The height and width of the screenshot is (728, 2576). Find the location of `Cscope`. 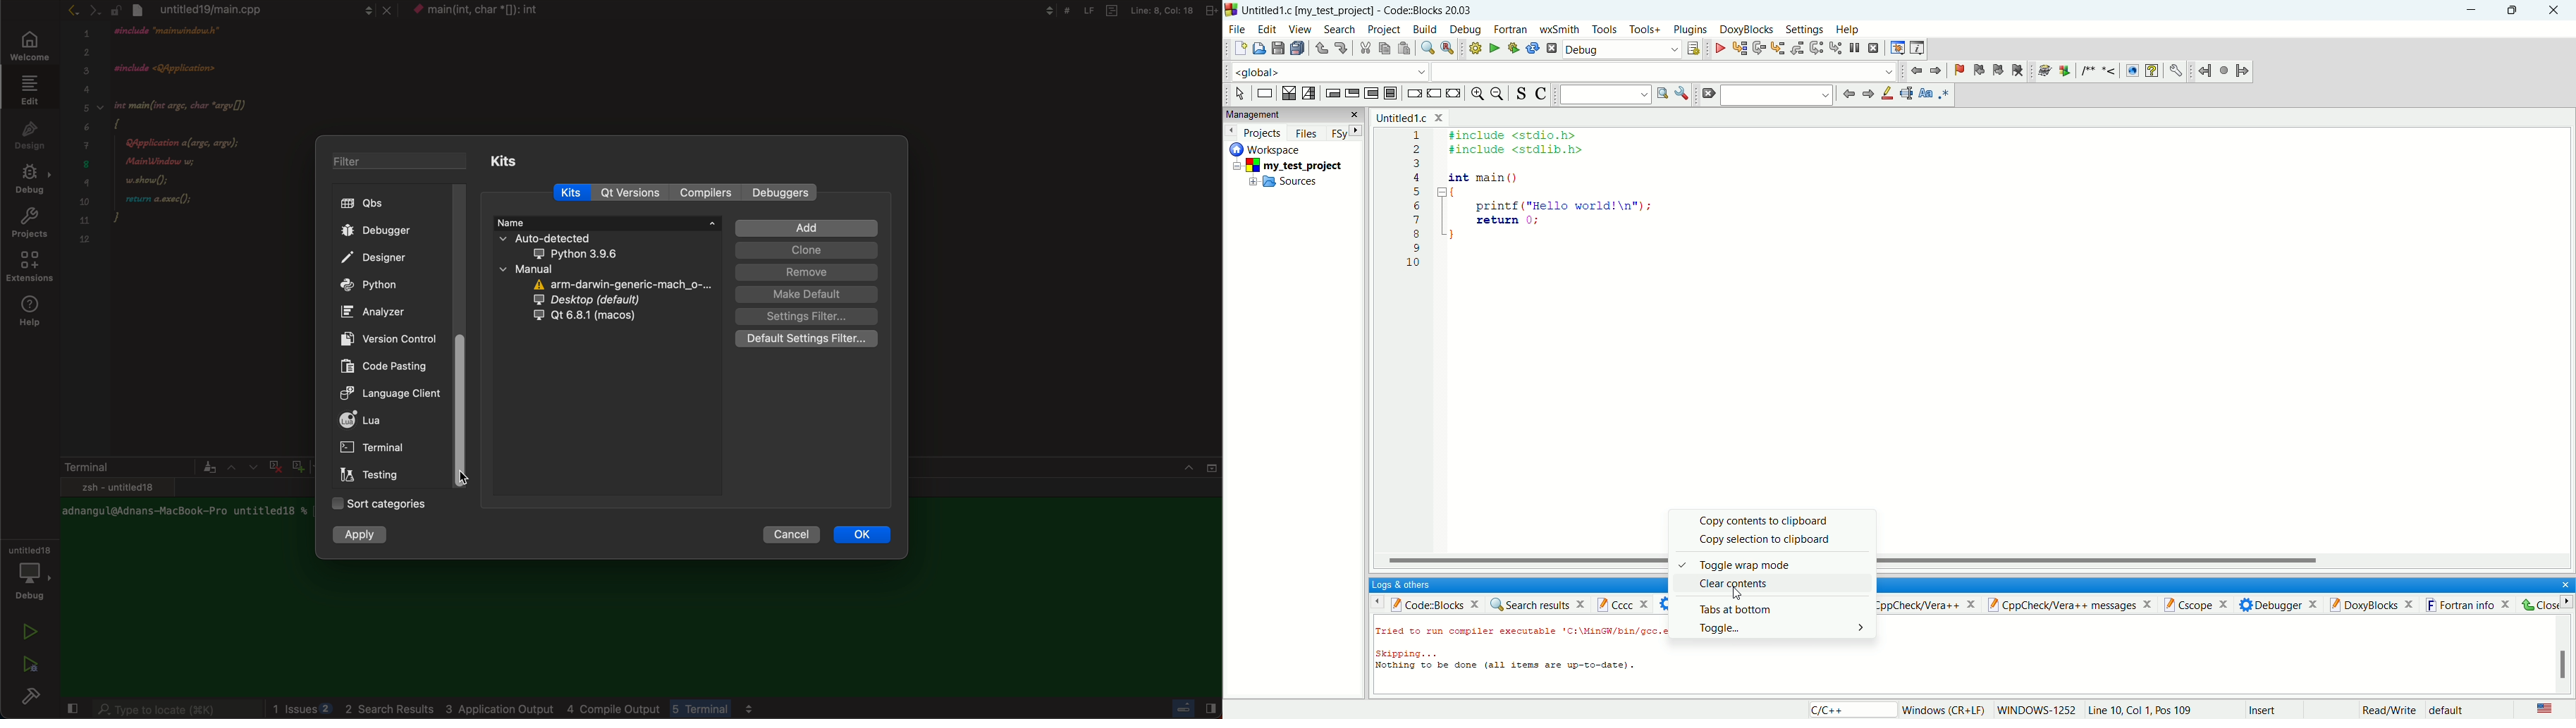

Cscope is located at coordinates (2201, 605).